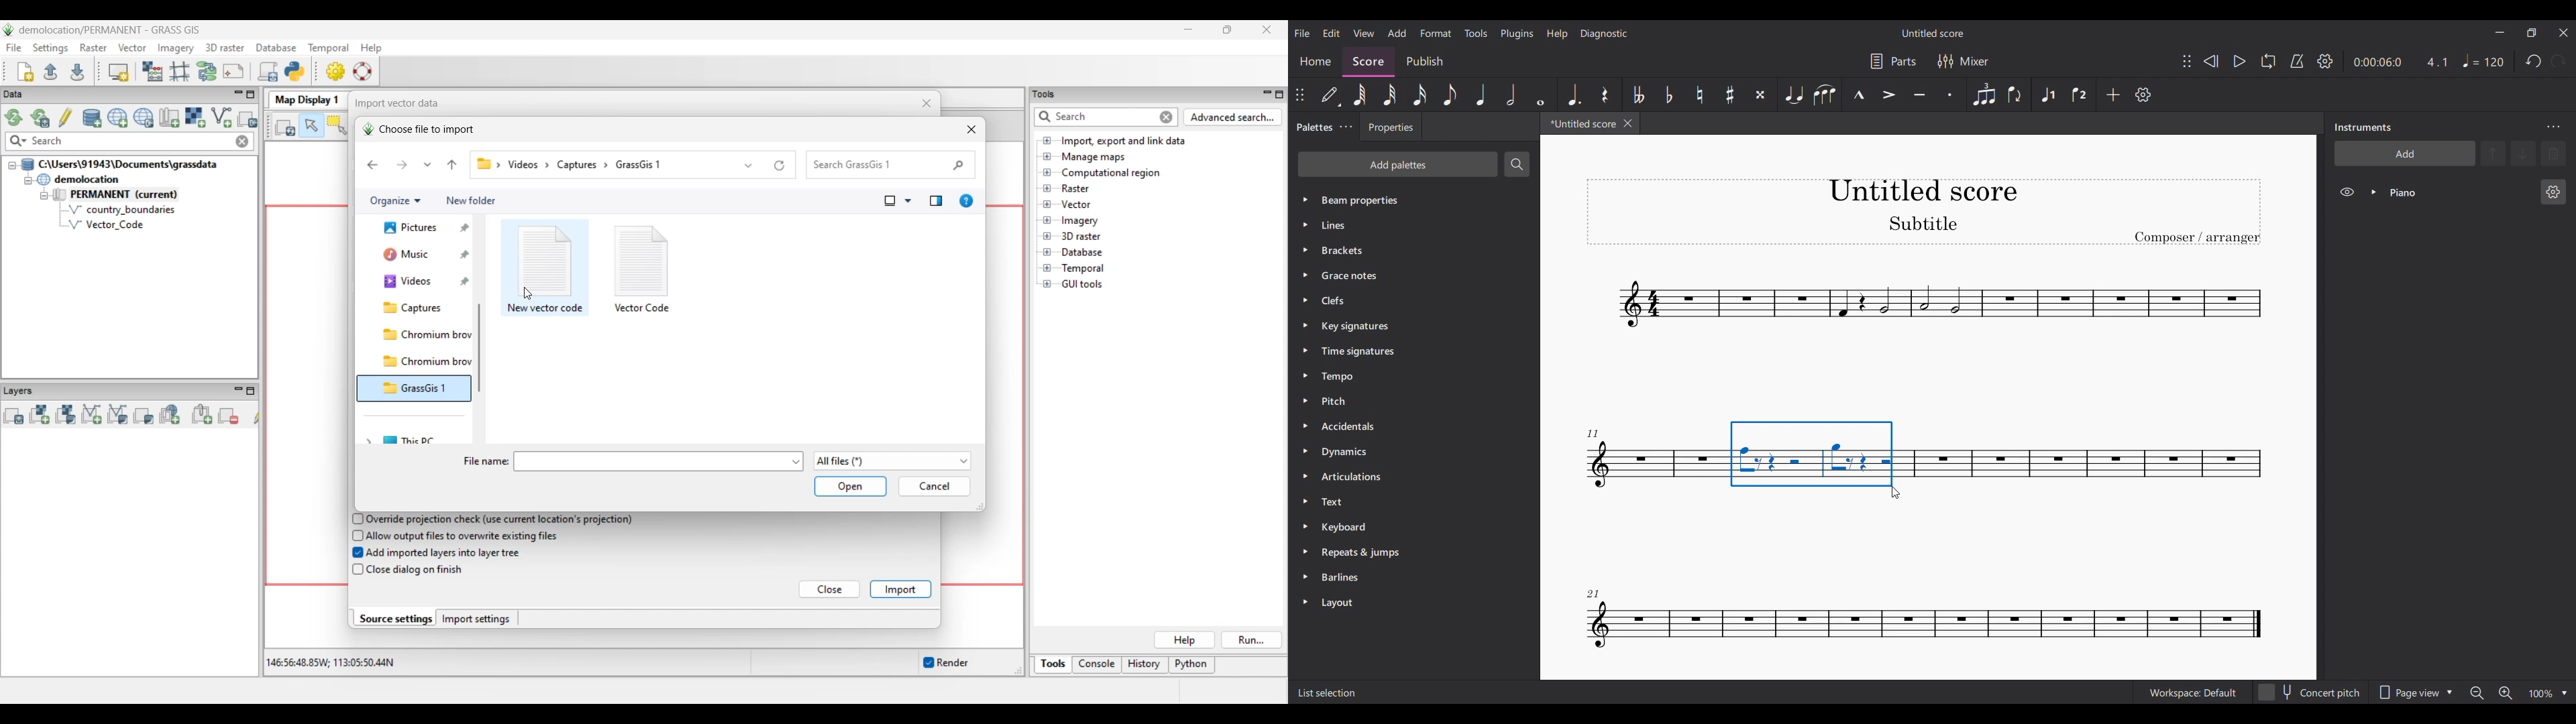 This screenshot has height=728, width=2576. I want to click on Tuplet, so click(1984, 95).